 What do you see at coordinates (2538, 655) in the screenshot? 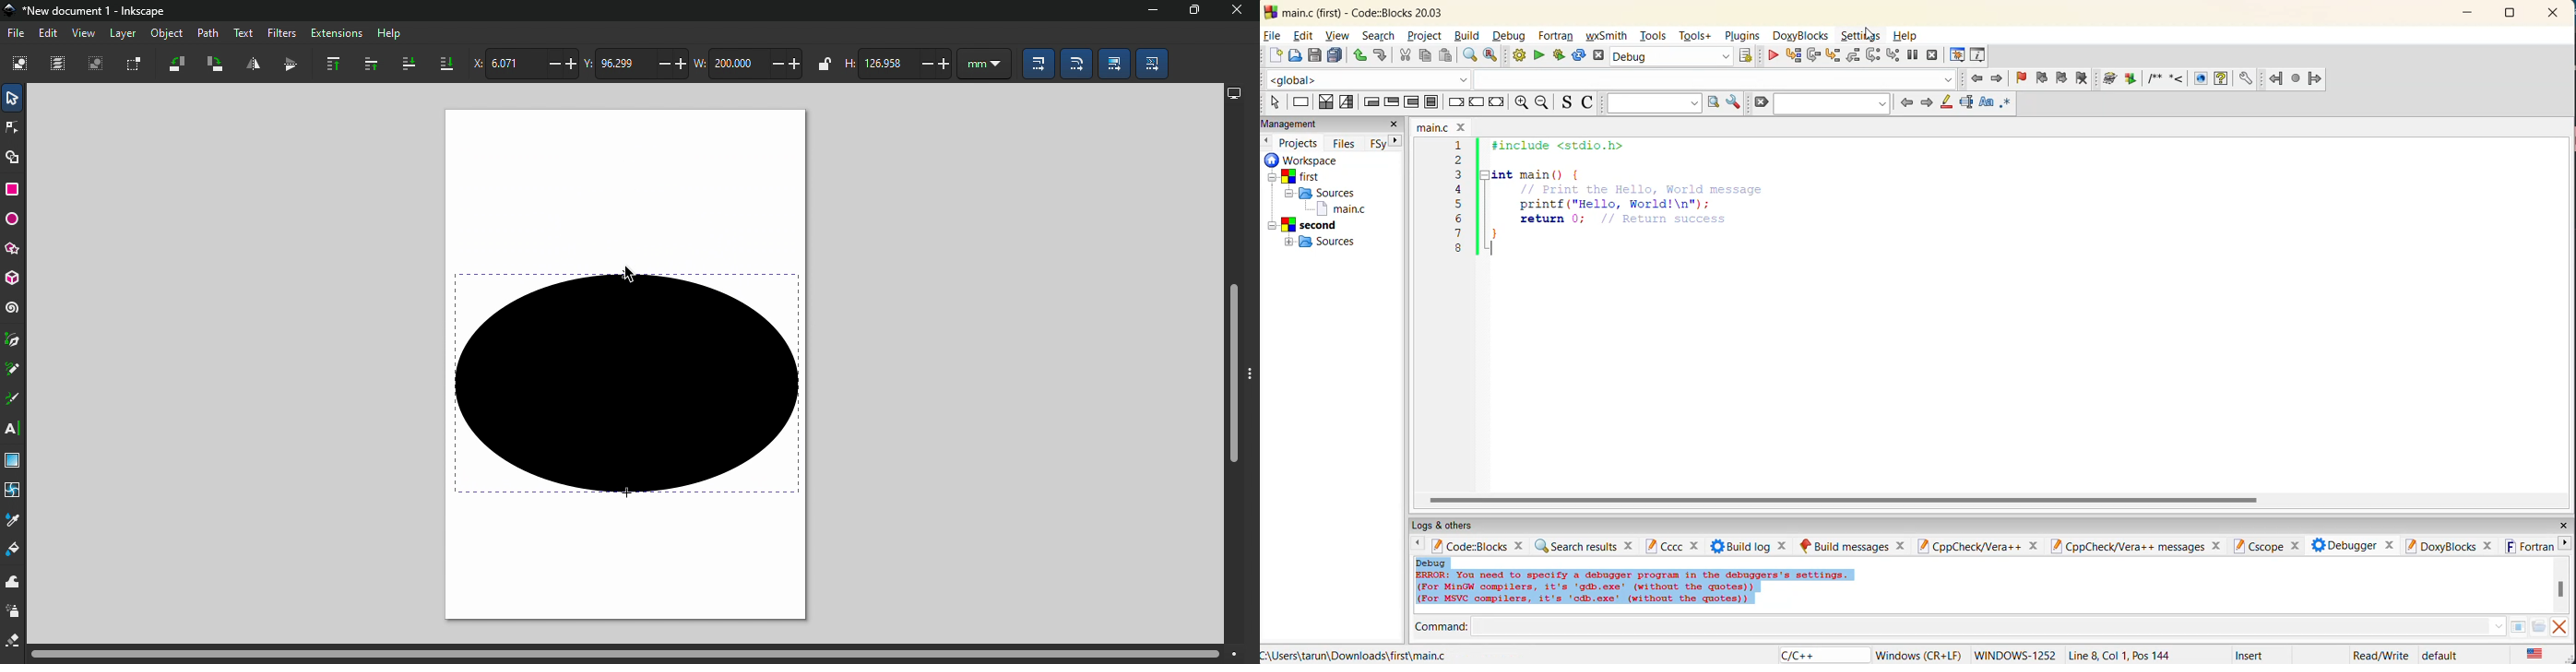
I see `text language` at bounding box center [2538, 655].